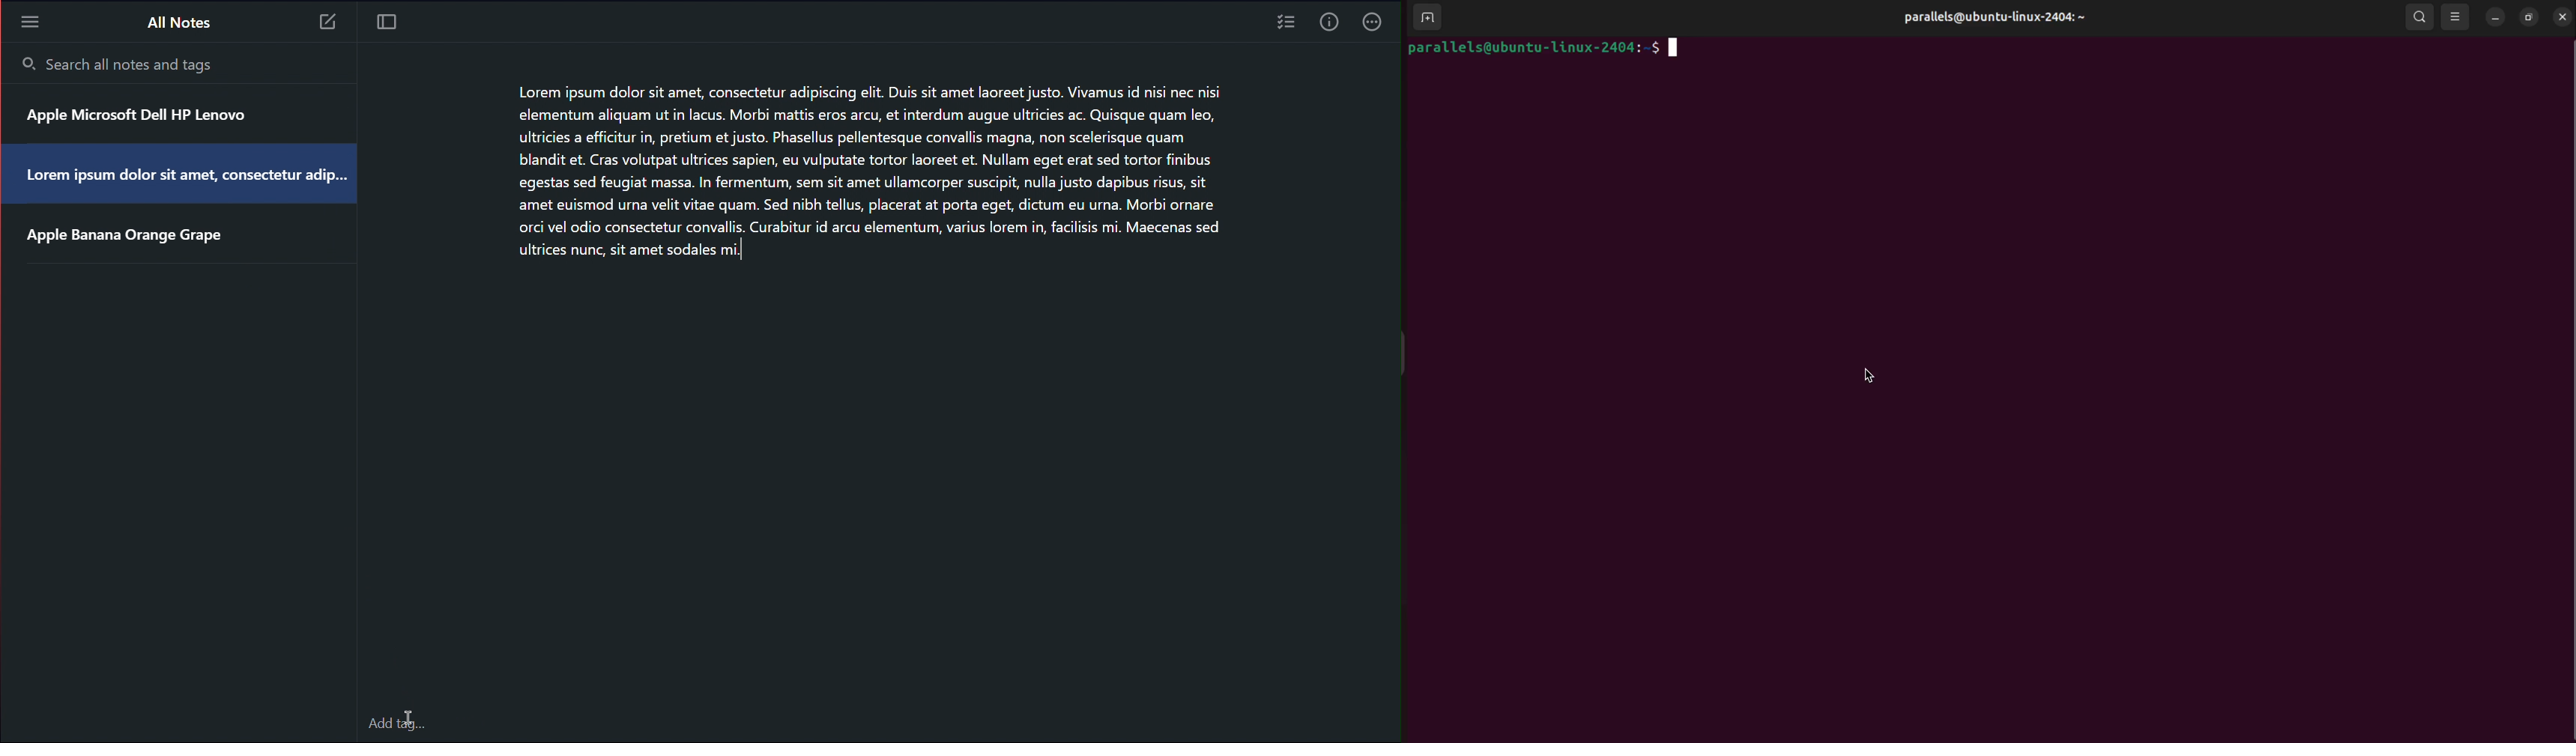 This screenshot has width=2576, height=756. I want to click on Note 3, so click(330, 24).